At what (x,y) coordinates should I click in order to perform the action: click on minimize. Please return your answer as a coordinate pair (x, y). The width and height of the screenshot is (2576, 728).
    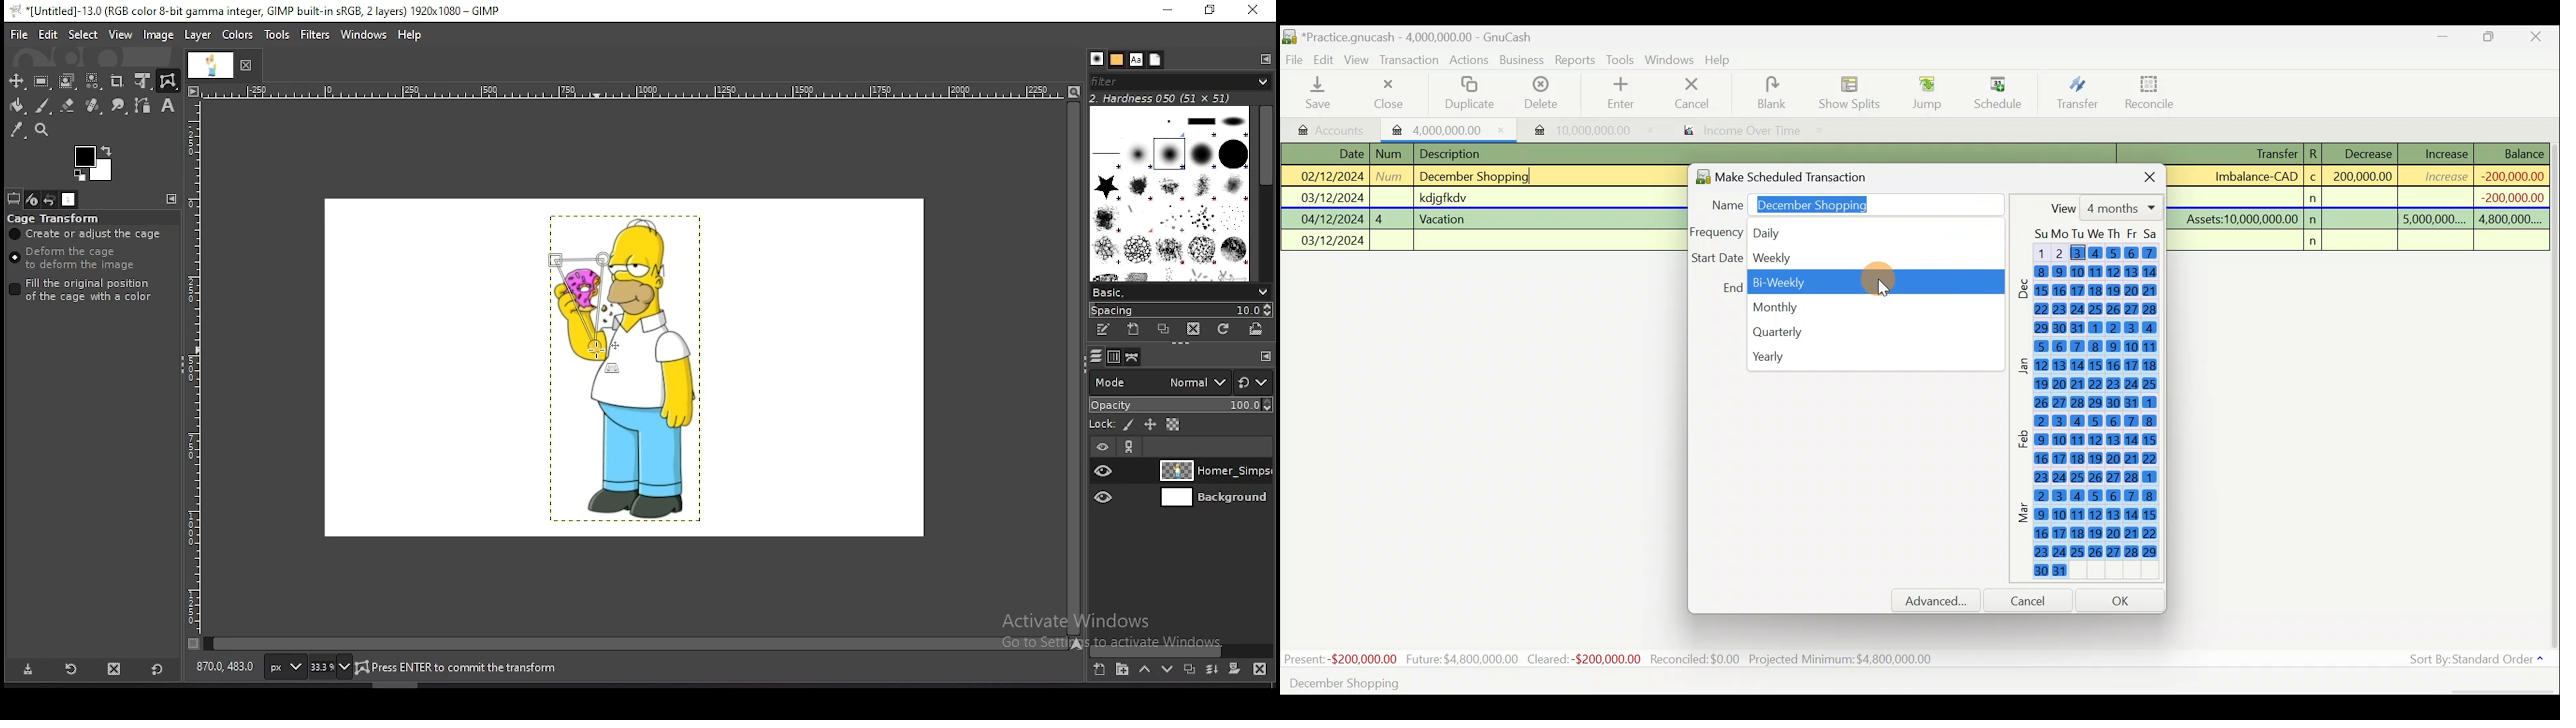
    Looking at the image, I should click on (1168, 11).